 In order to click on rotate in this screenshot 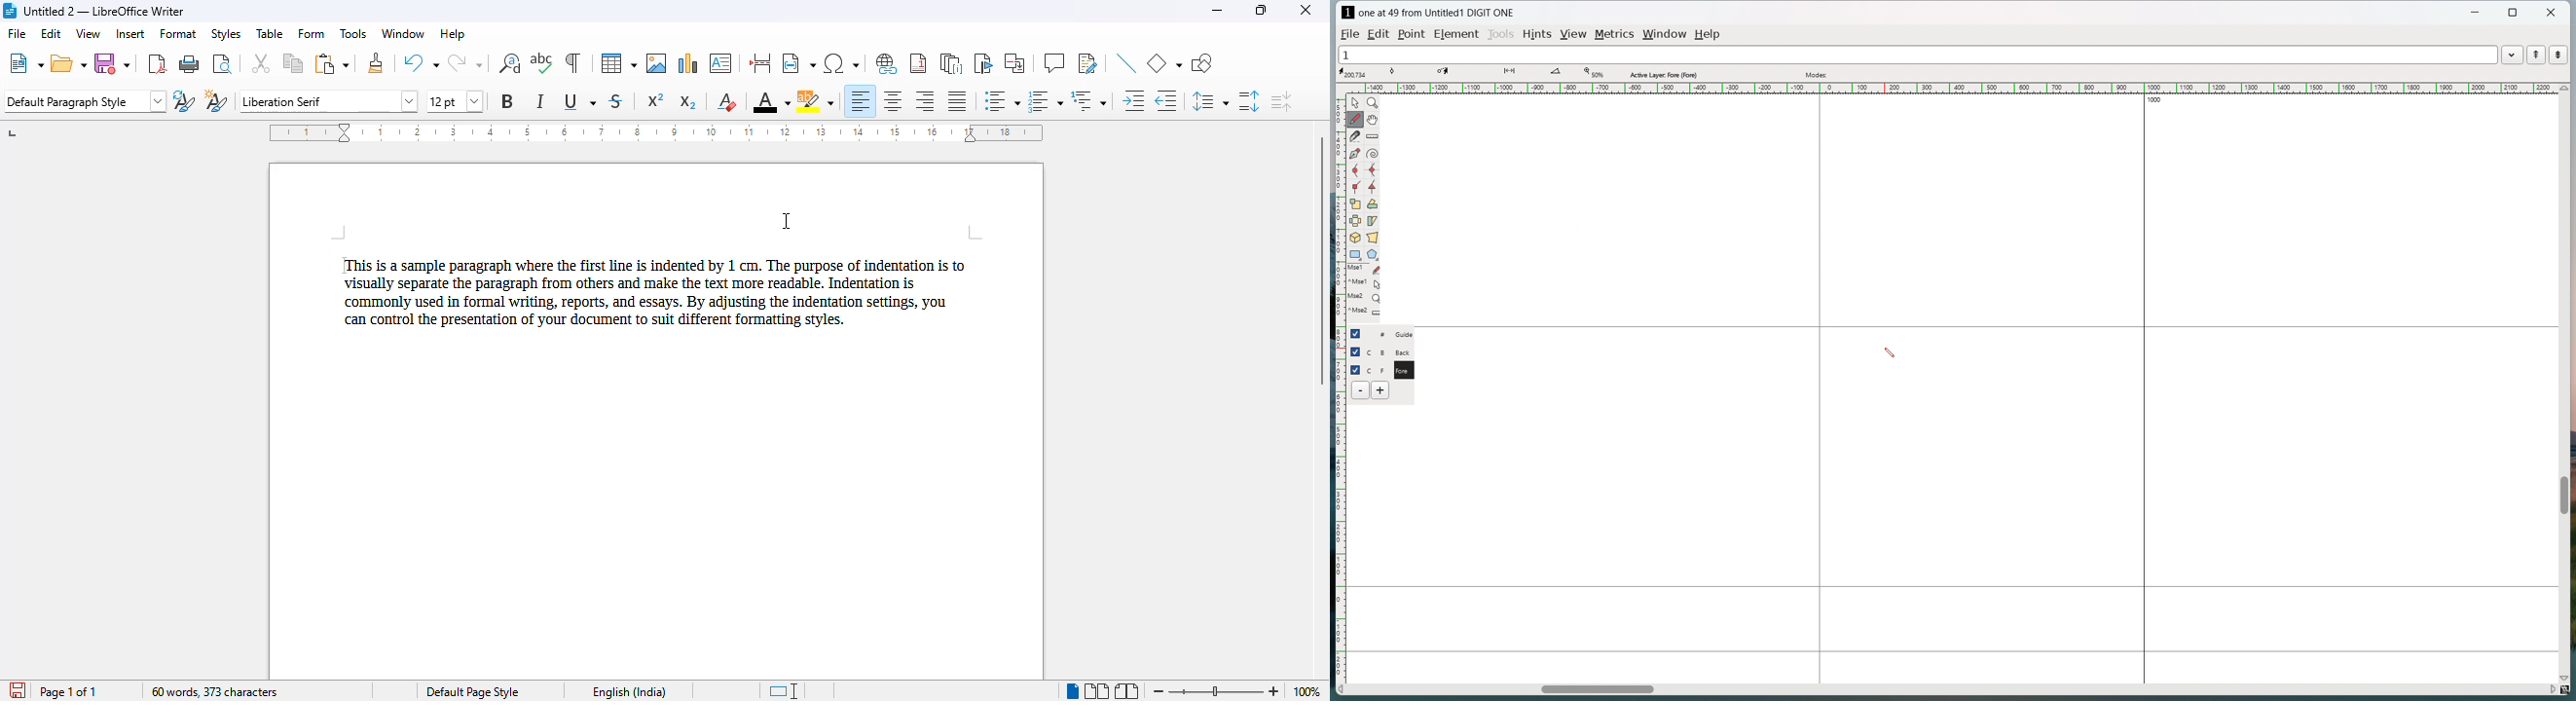, I will do `click(1372, 204)`.